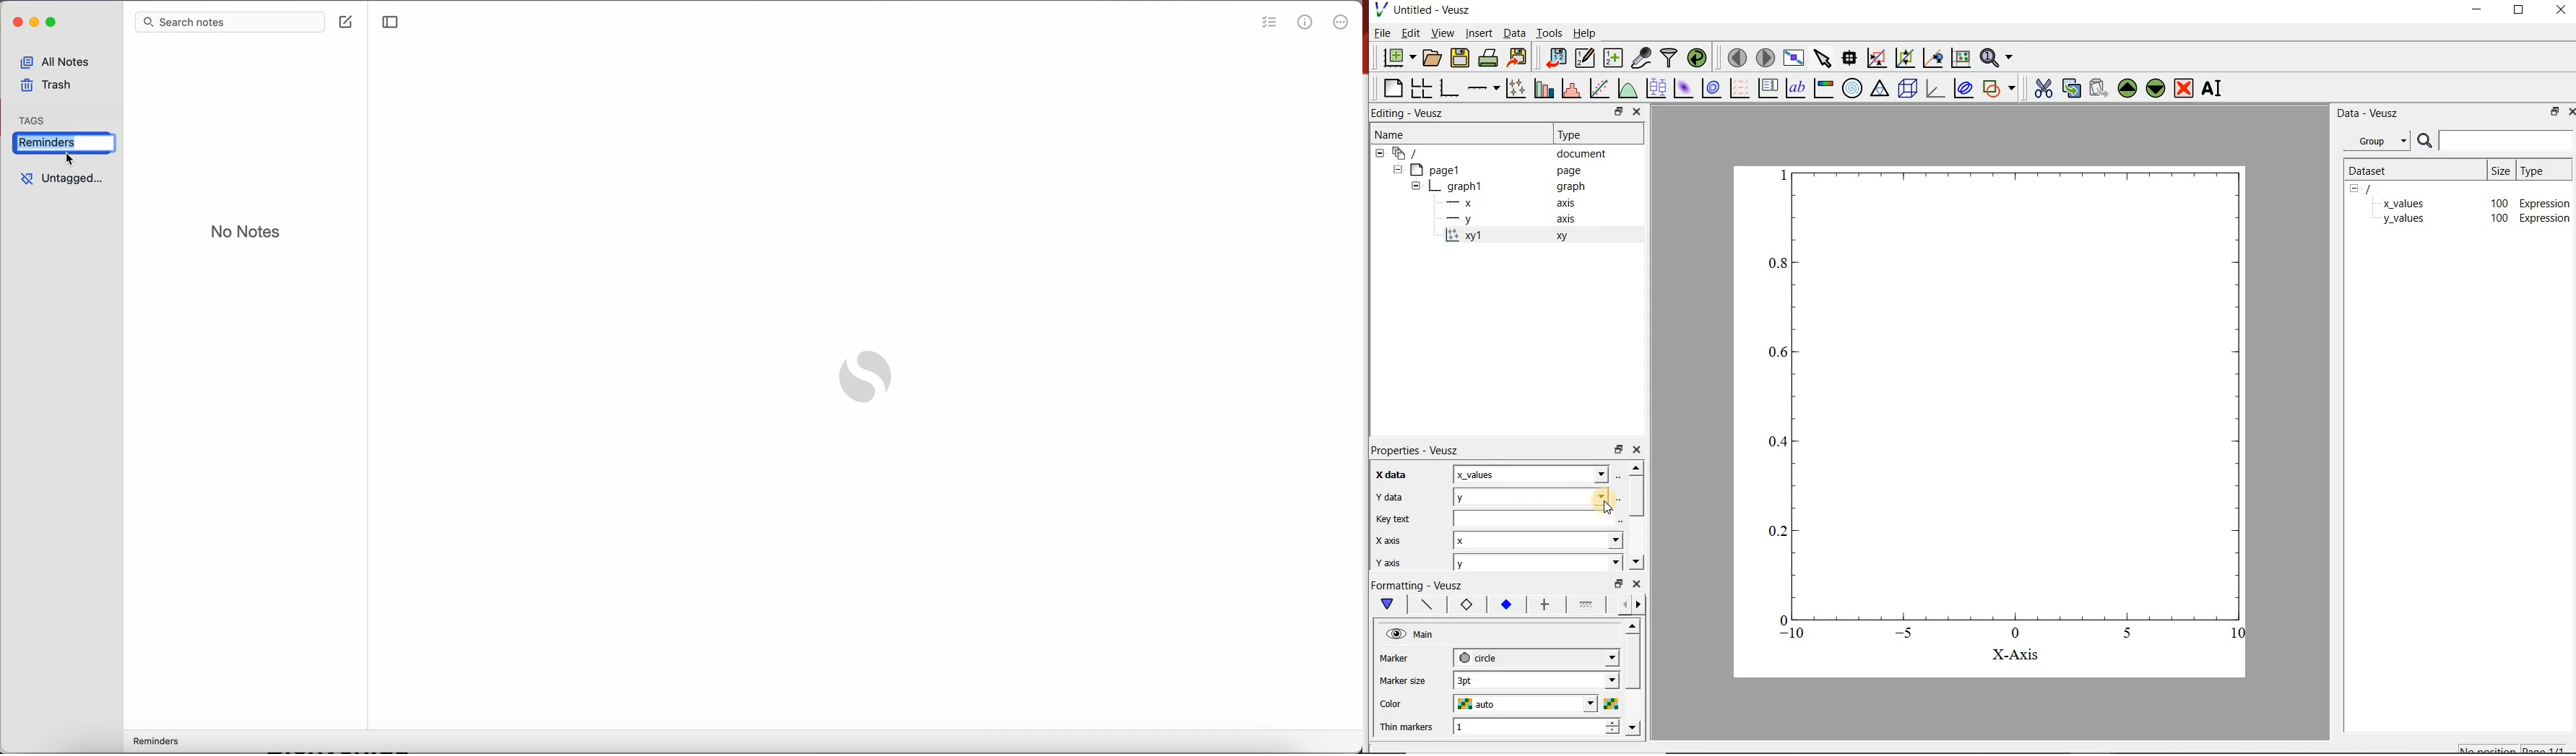 Image resolution: width=2576 pixels, height=756 pixels. Describe the element at coordinates (1461, 57) in the screenshot. I see `save` at that location.